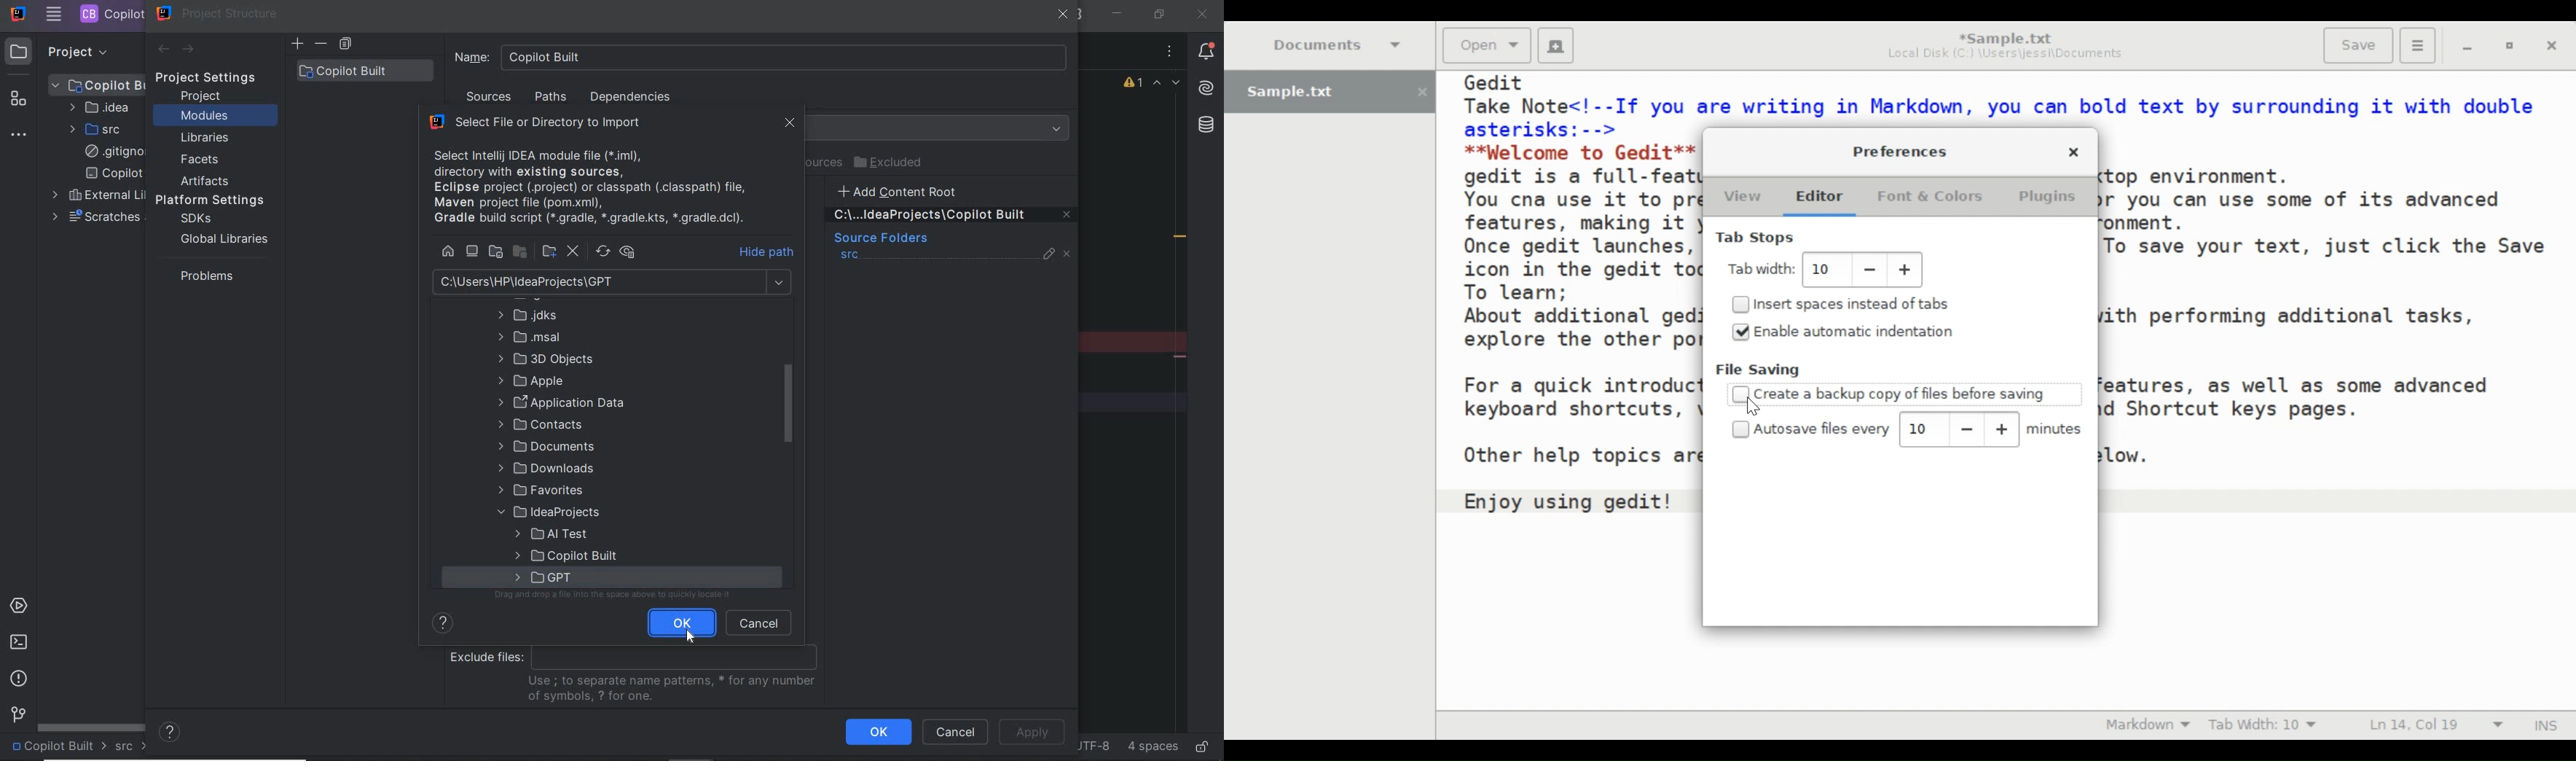  Describe the element at coordinates (1760, 370) in the screenshot. I see `File Saving` at that location.